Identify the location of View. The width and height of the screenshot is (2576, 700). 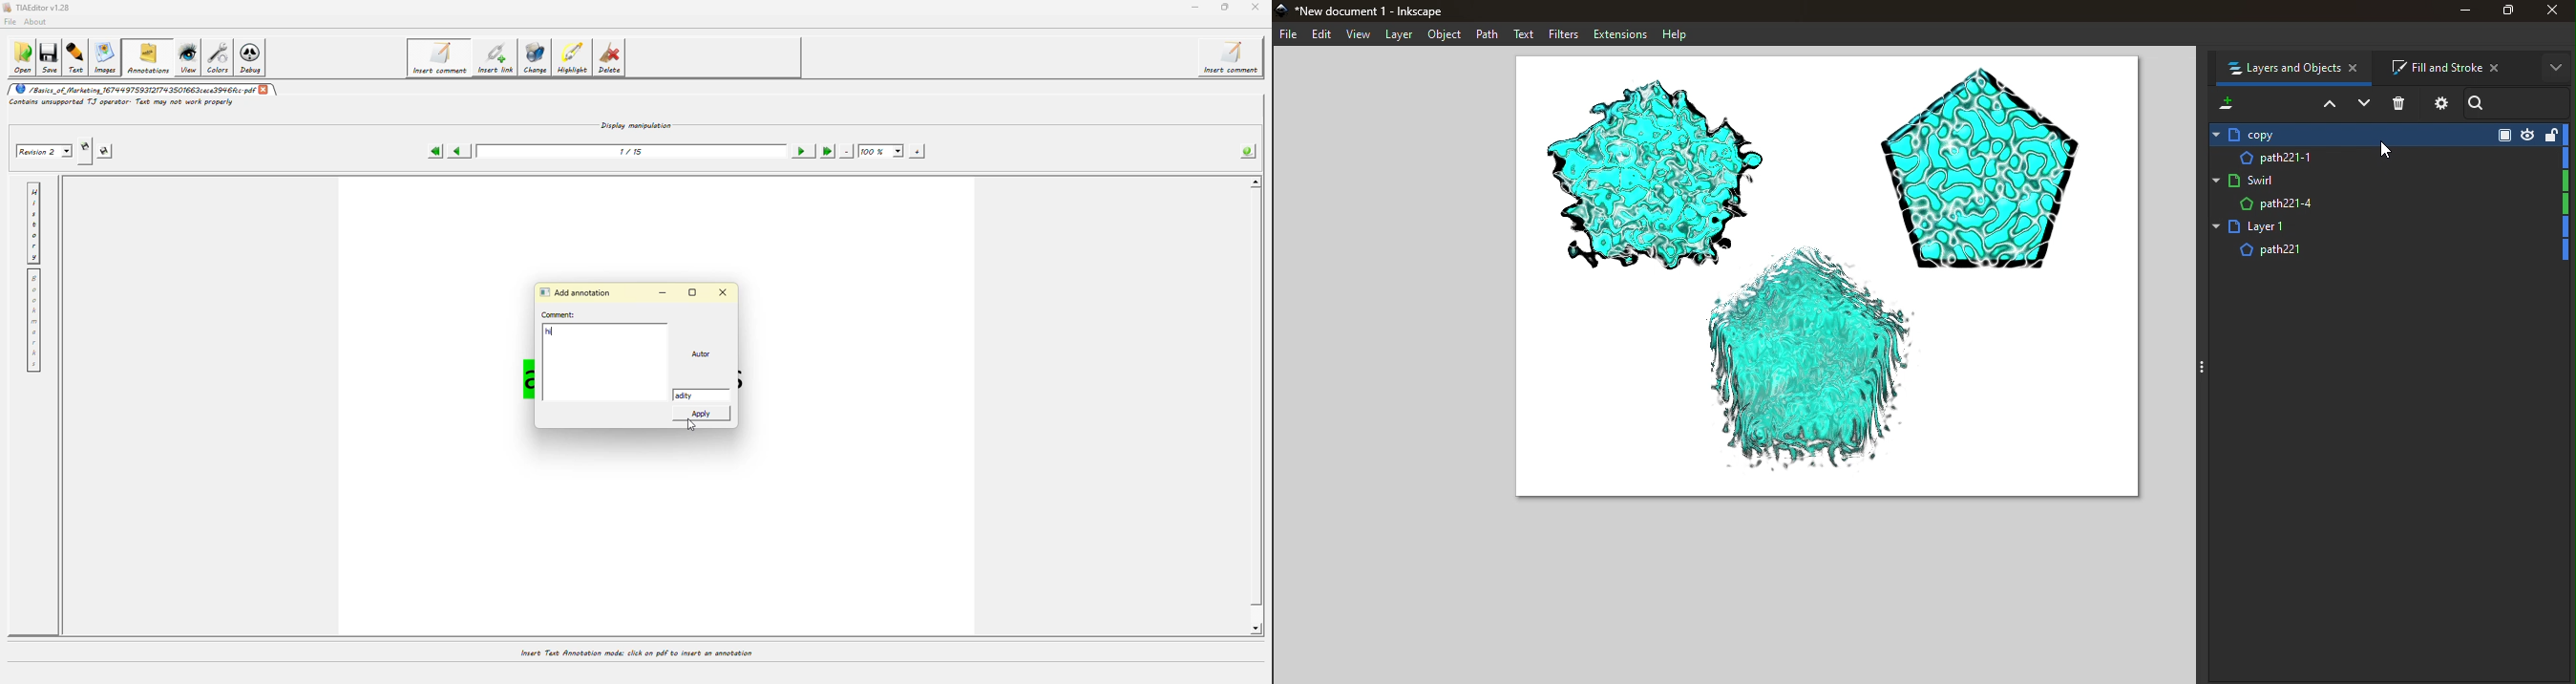
(1361, 36).